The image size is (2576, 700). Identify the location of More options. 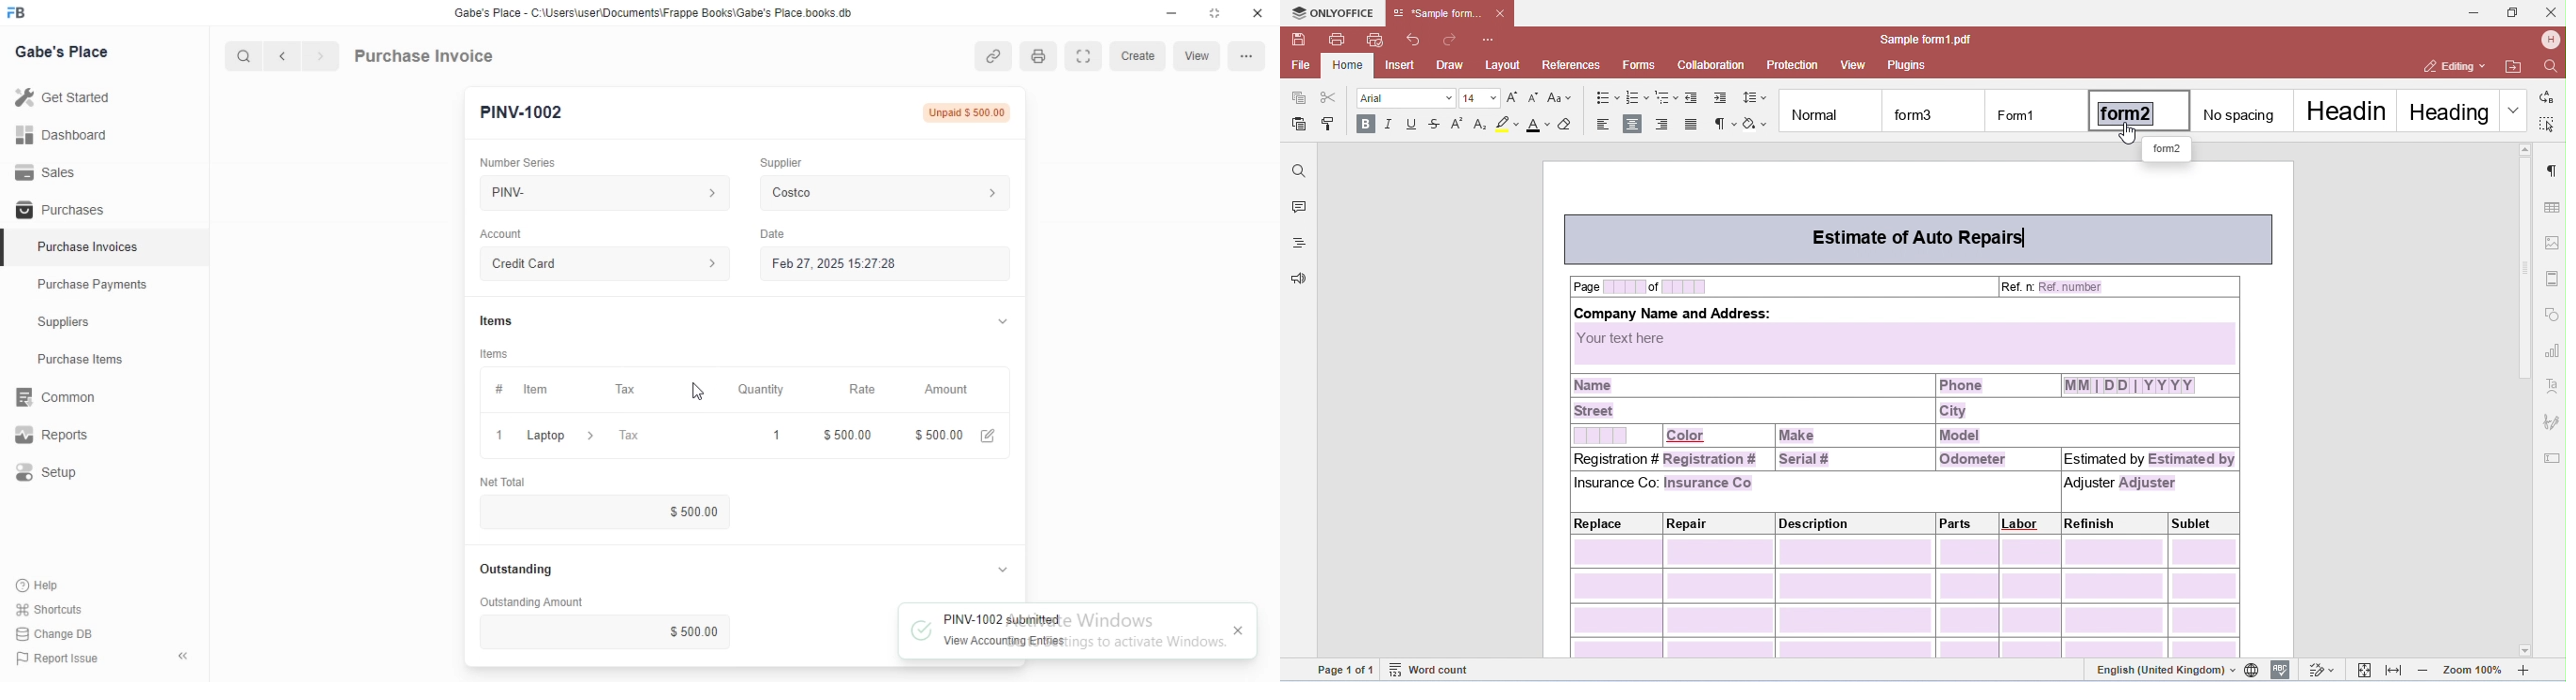
(1247, 56).